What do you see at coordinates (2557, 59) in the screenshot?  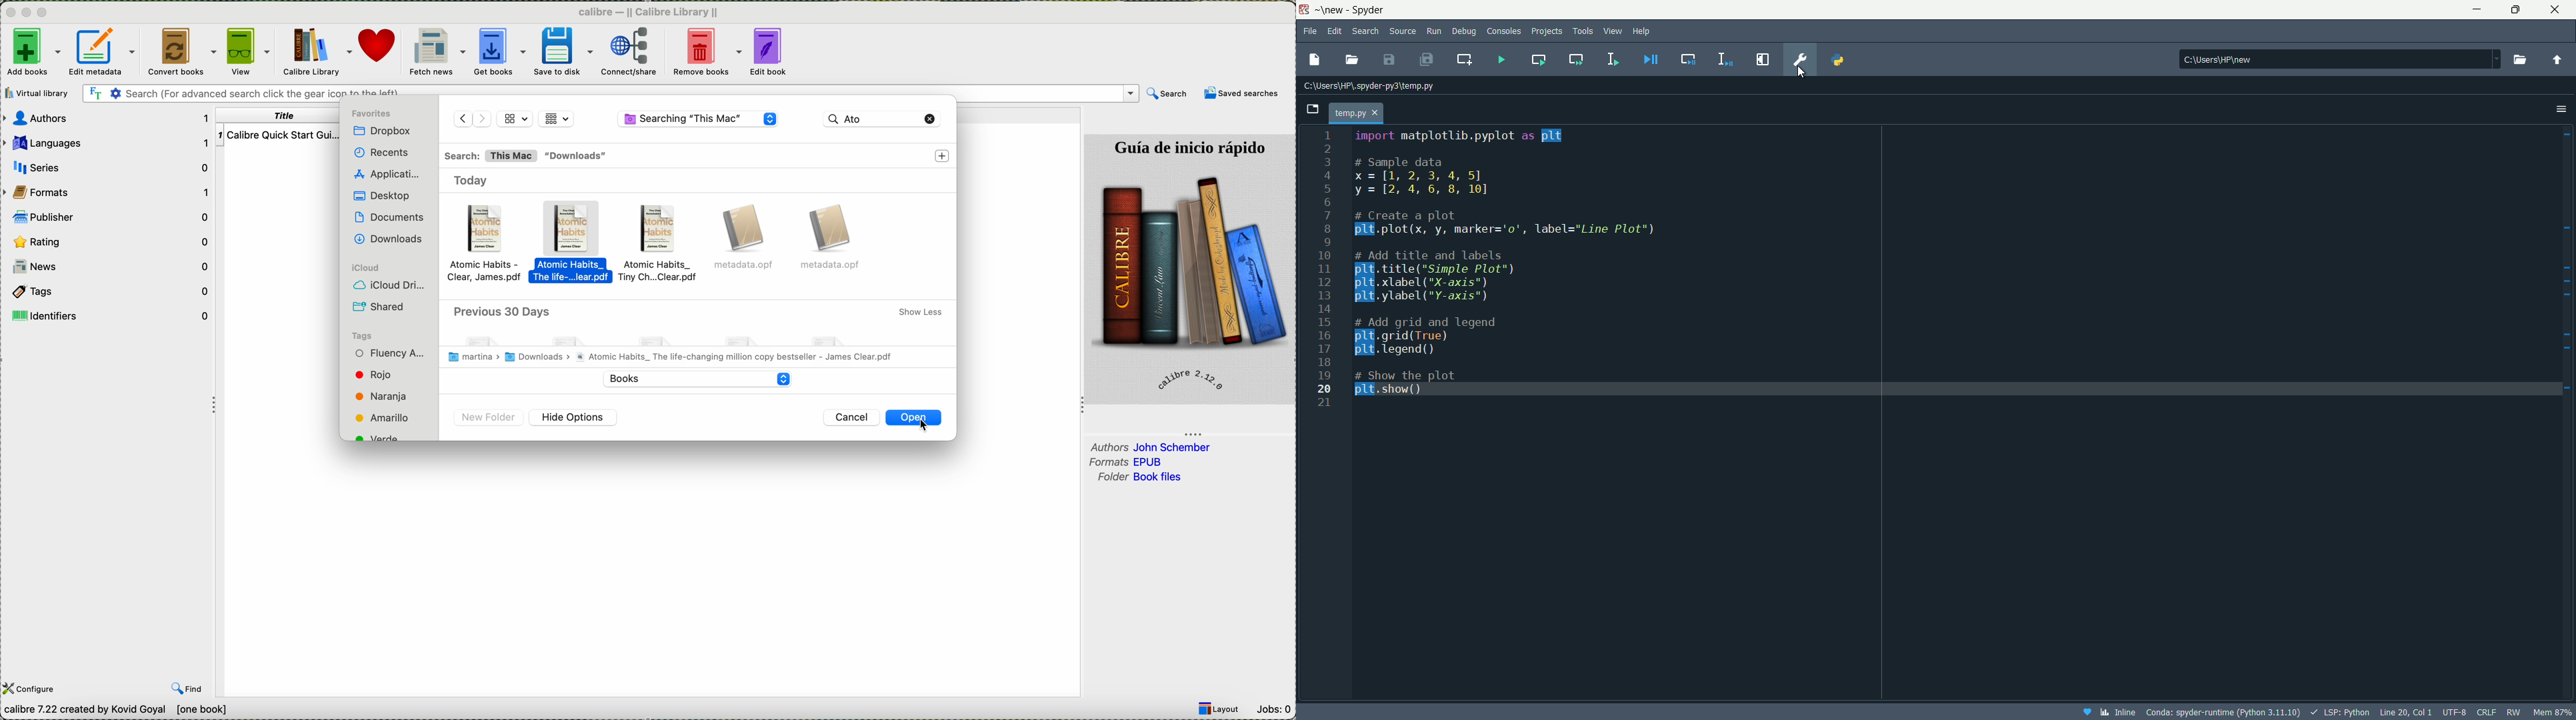 I see `parent directory` at bounding box center [2557, 59].